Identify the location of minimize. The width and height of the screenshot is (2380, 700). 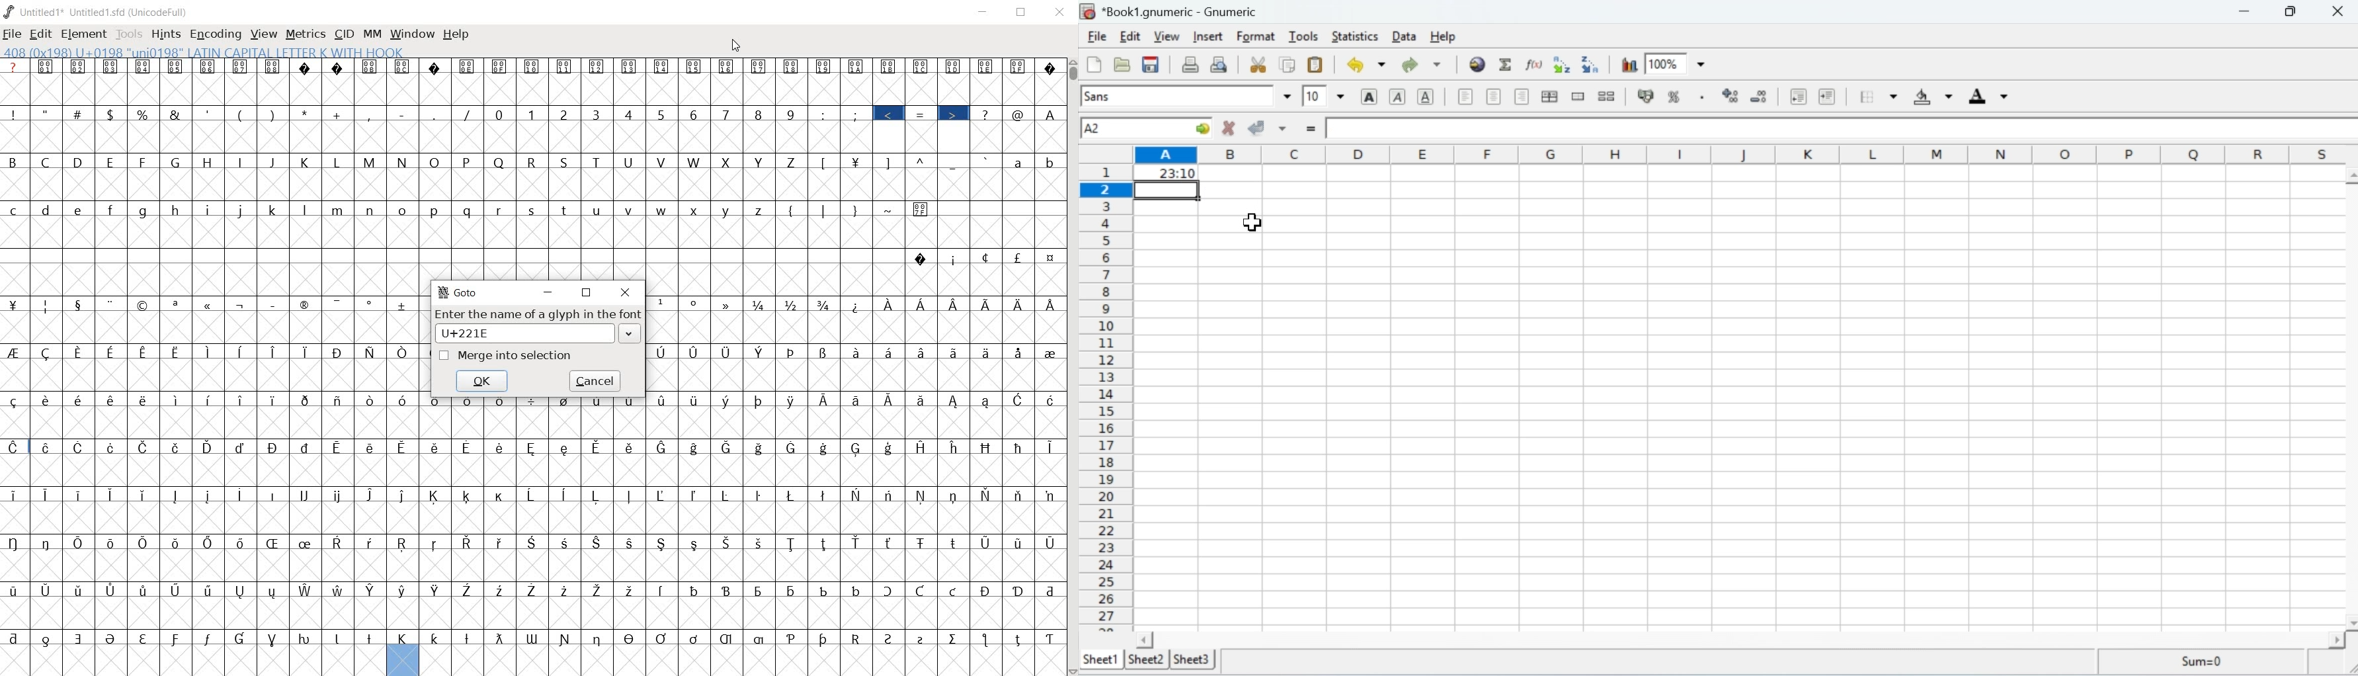
(984, 13).